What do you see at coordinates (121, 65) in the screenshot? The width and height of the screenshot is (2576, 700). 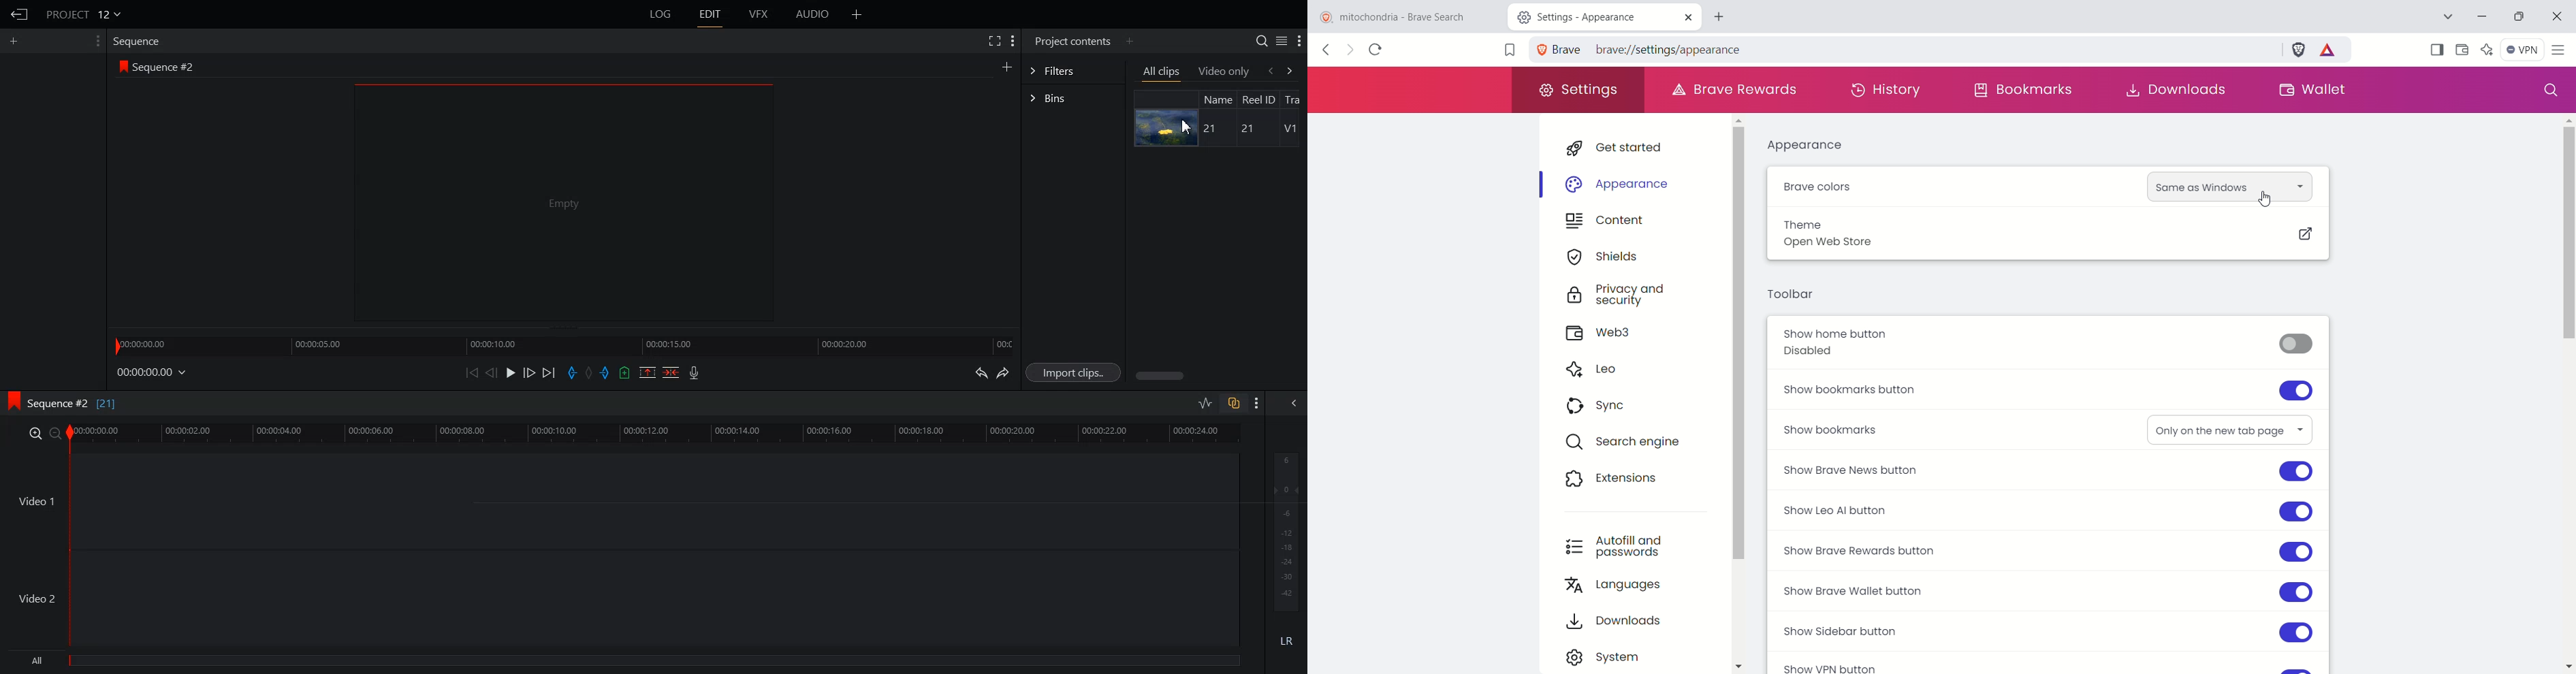 I see `logo` at bounding box center [121, 65].